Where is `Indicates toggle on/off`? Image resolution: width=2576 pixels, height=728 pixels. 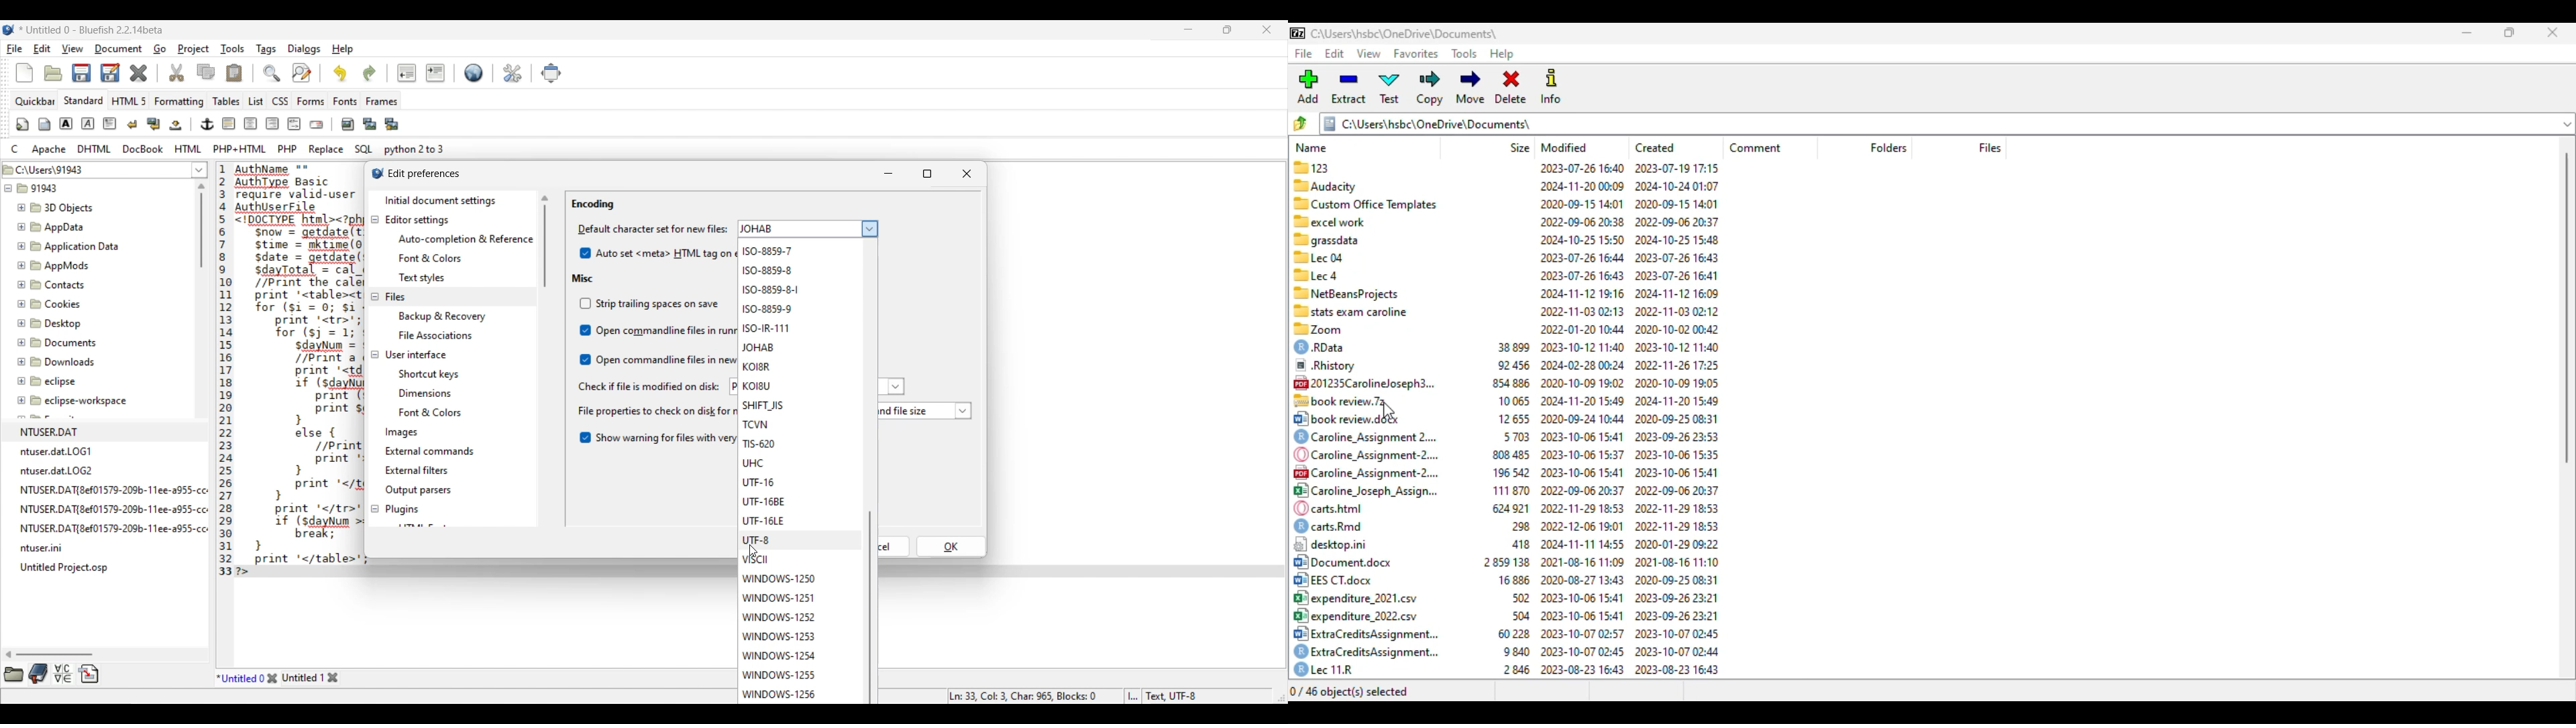
Indicates toggle on/off is located at coordinates (586, 332).